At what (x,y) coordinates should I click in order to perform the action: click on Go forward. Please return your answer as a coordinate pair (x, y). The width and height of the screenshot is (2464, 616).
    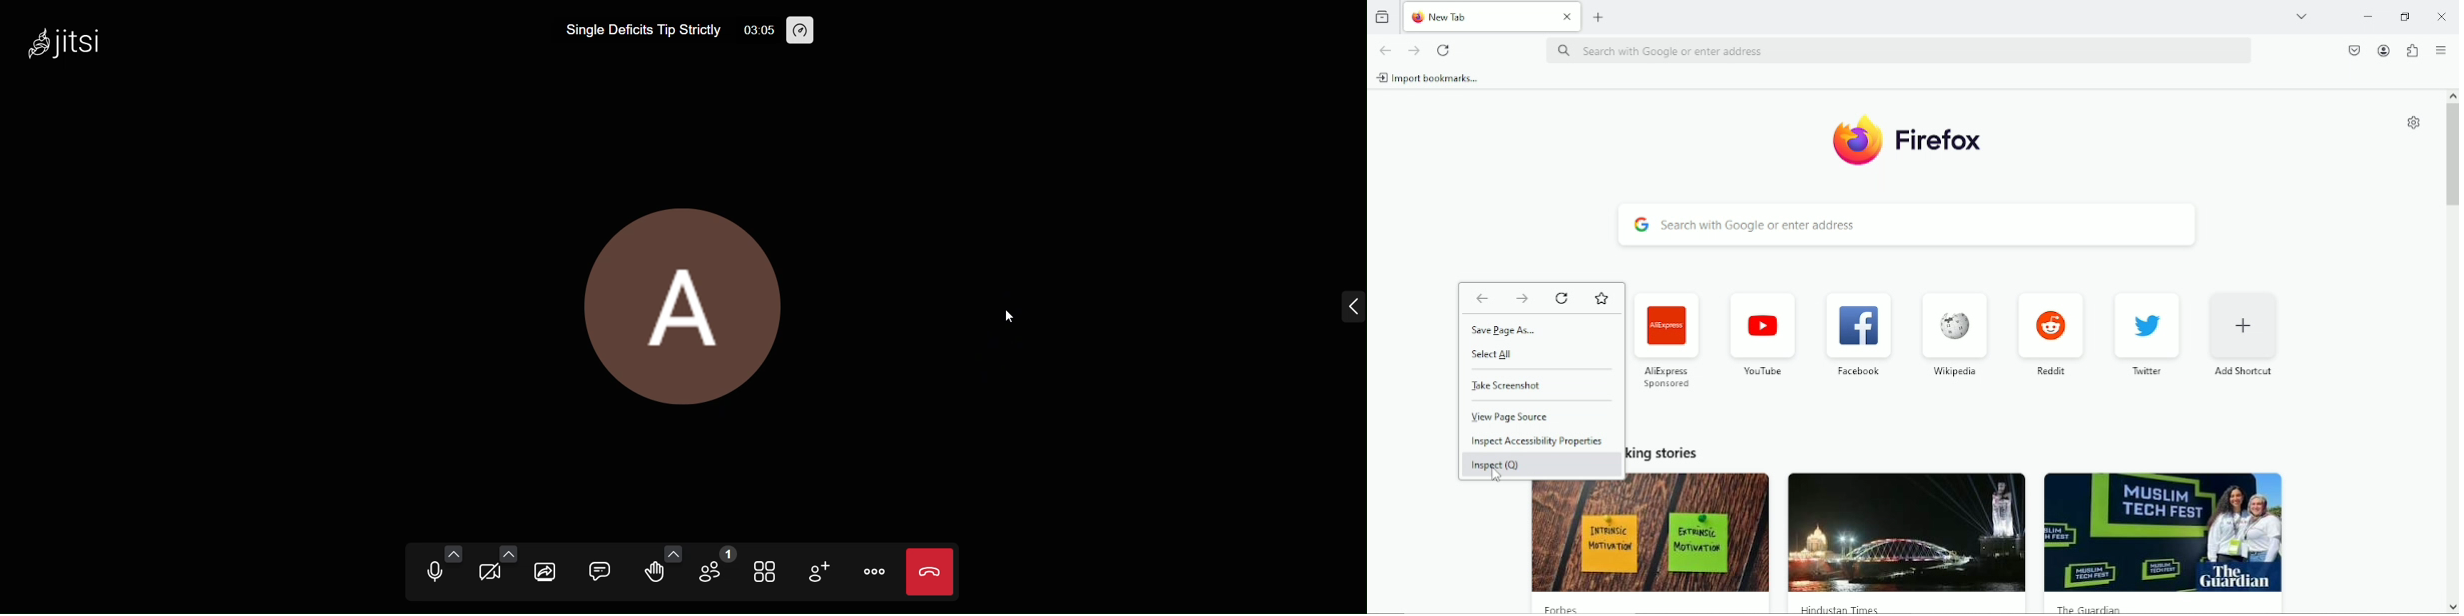
    Looking at the image, I should click on (1521, 297).